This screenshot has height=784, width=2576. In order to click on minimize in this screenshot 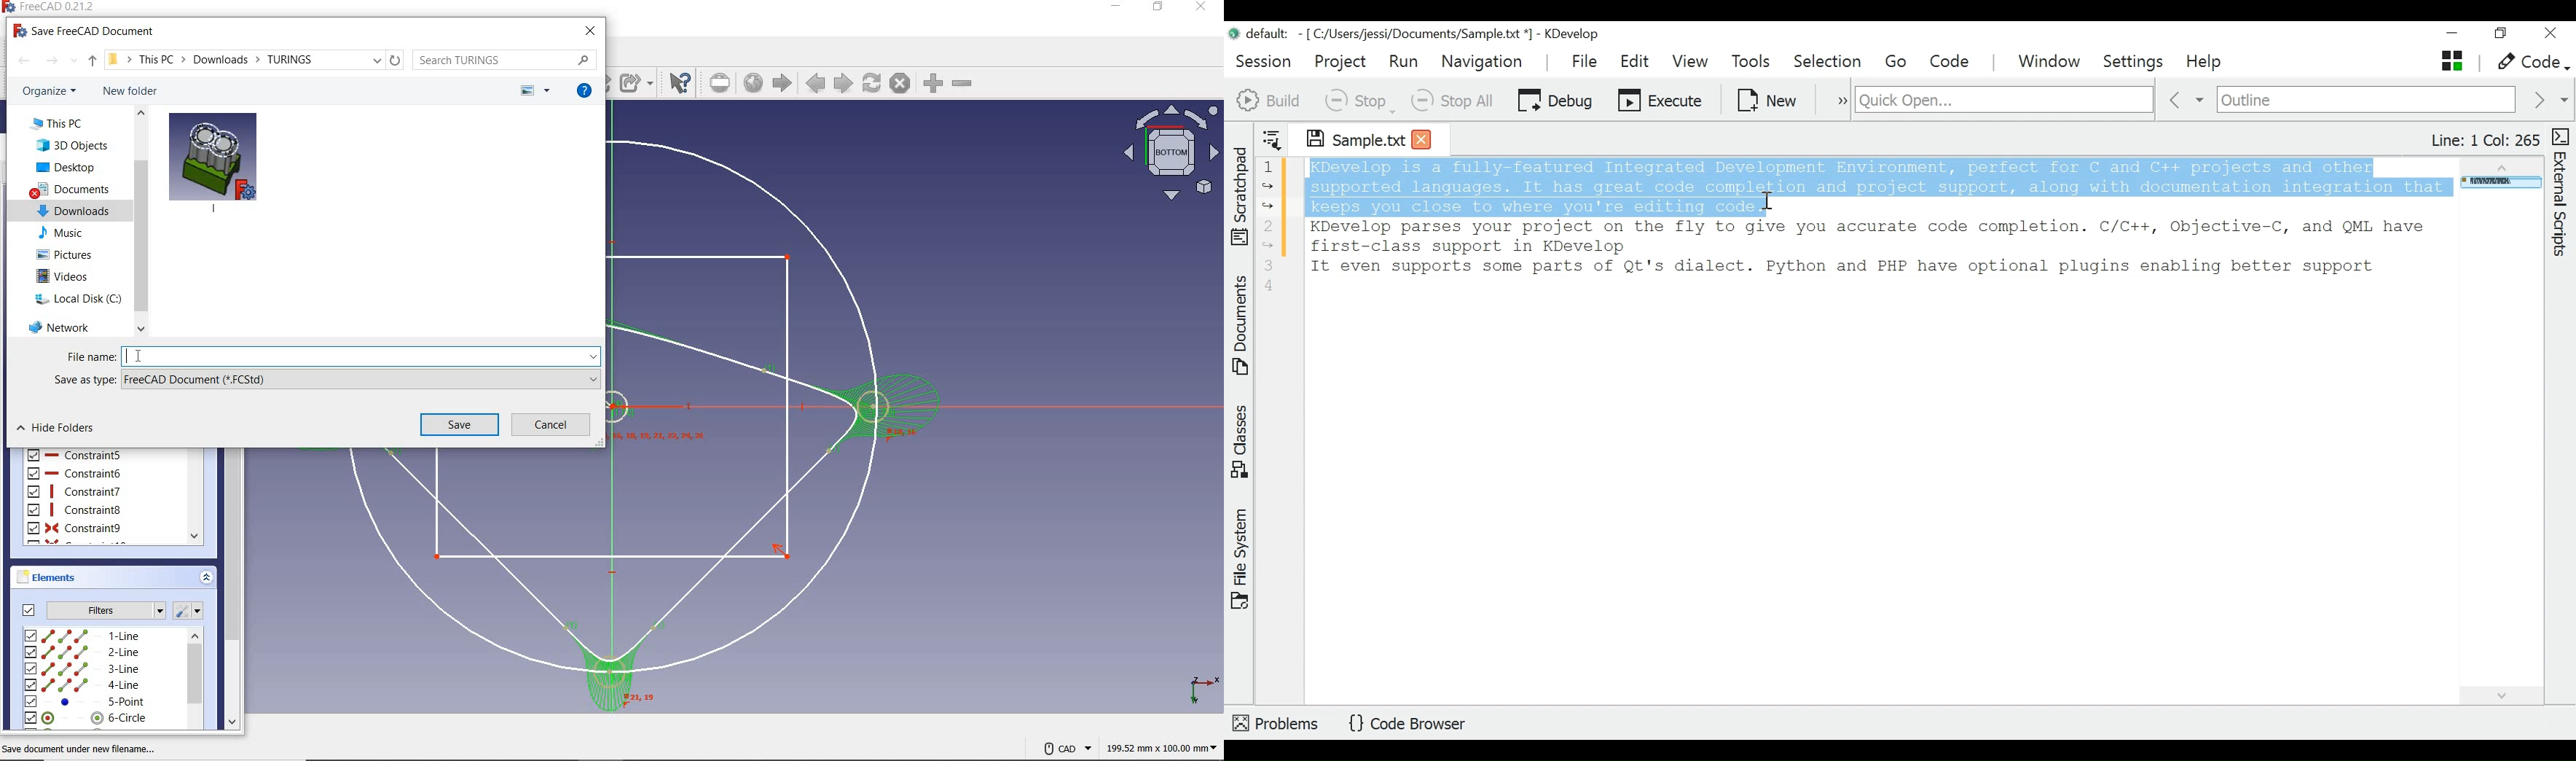, I will do `click(1116, 6)`.